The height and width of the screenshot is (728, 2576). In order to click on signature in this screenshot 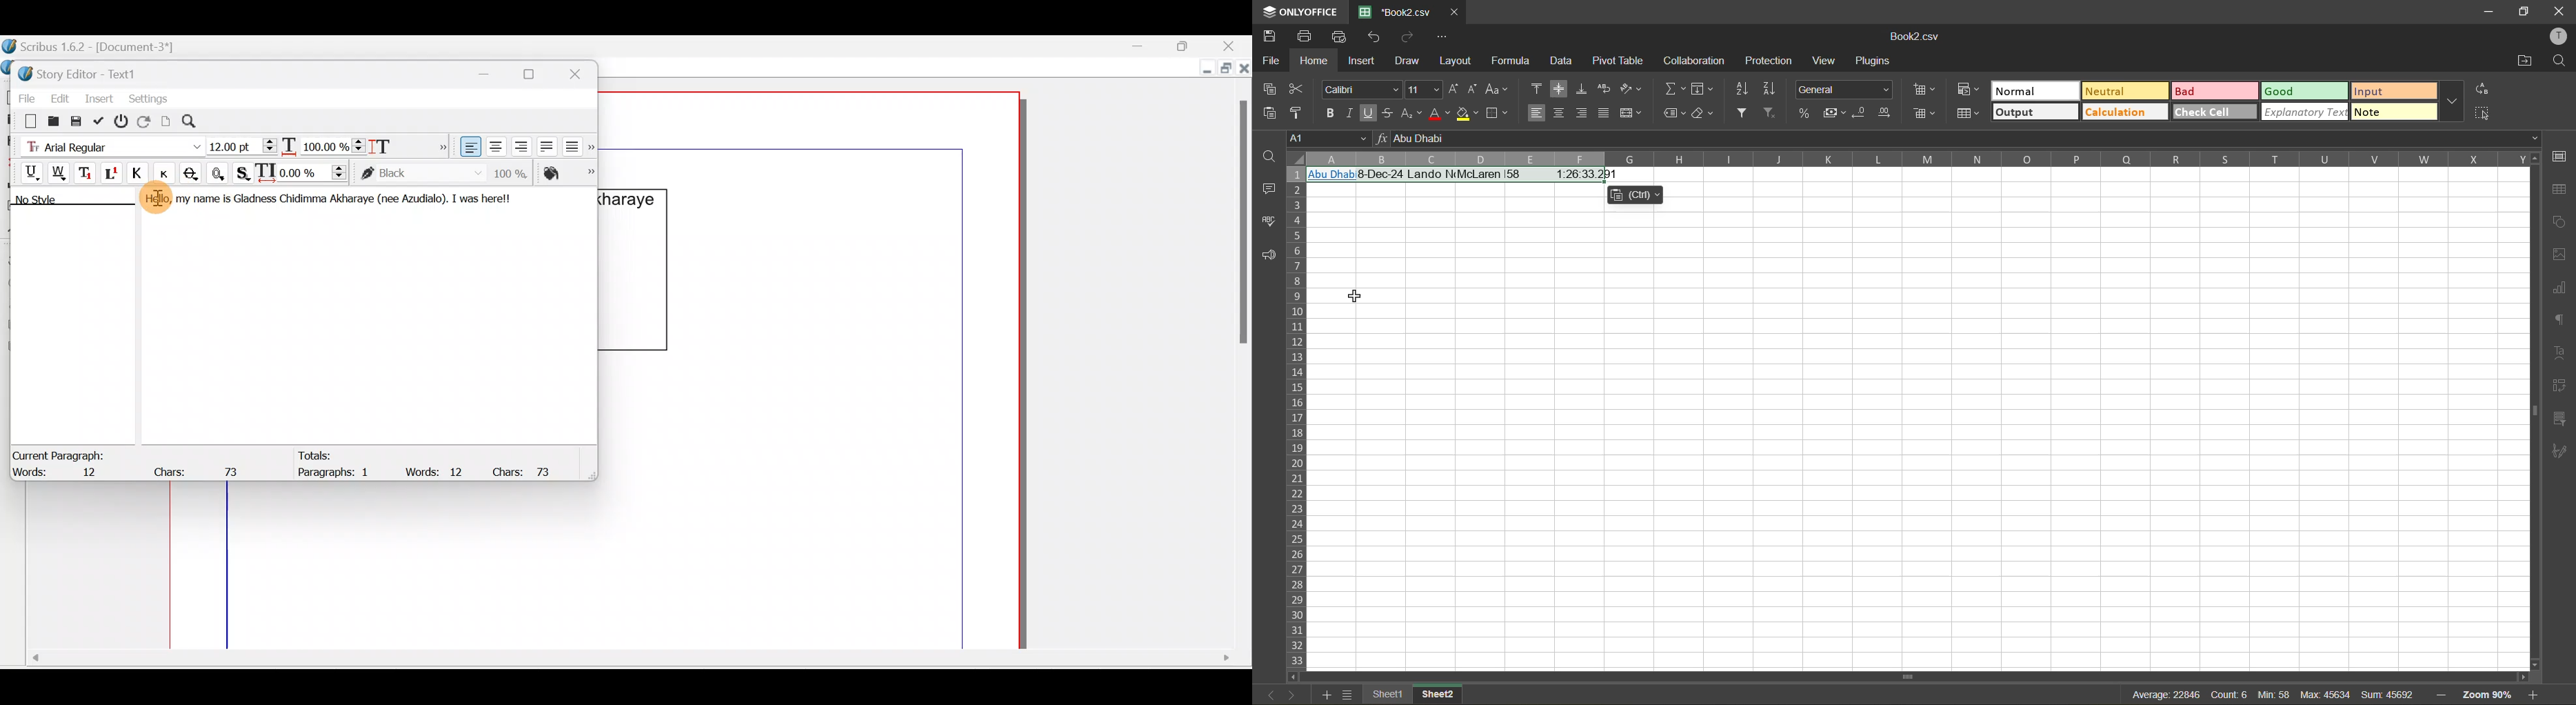, I will do `click(2562, 450)`.